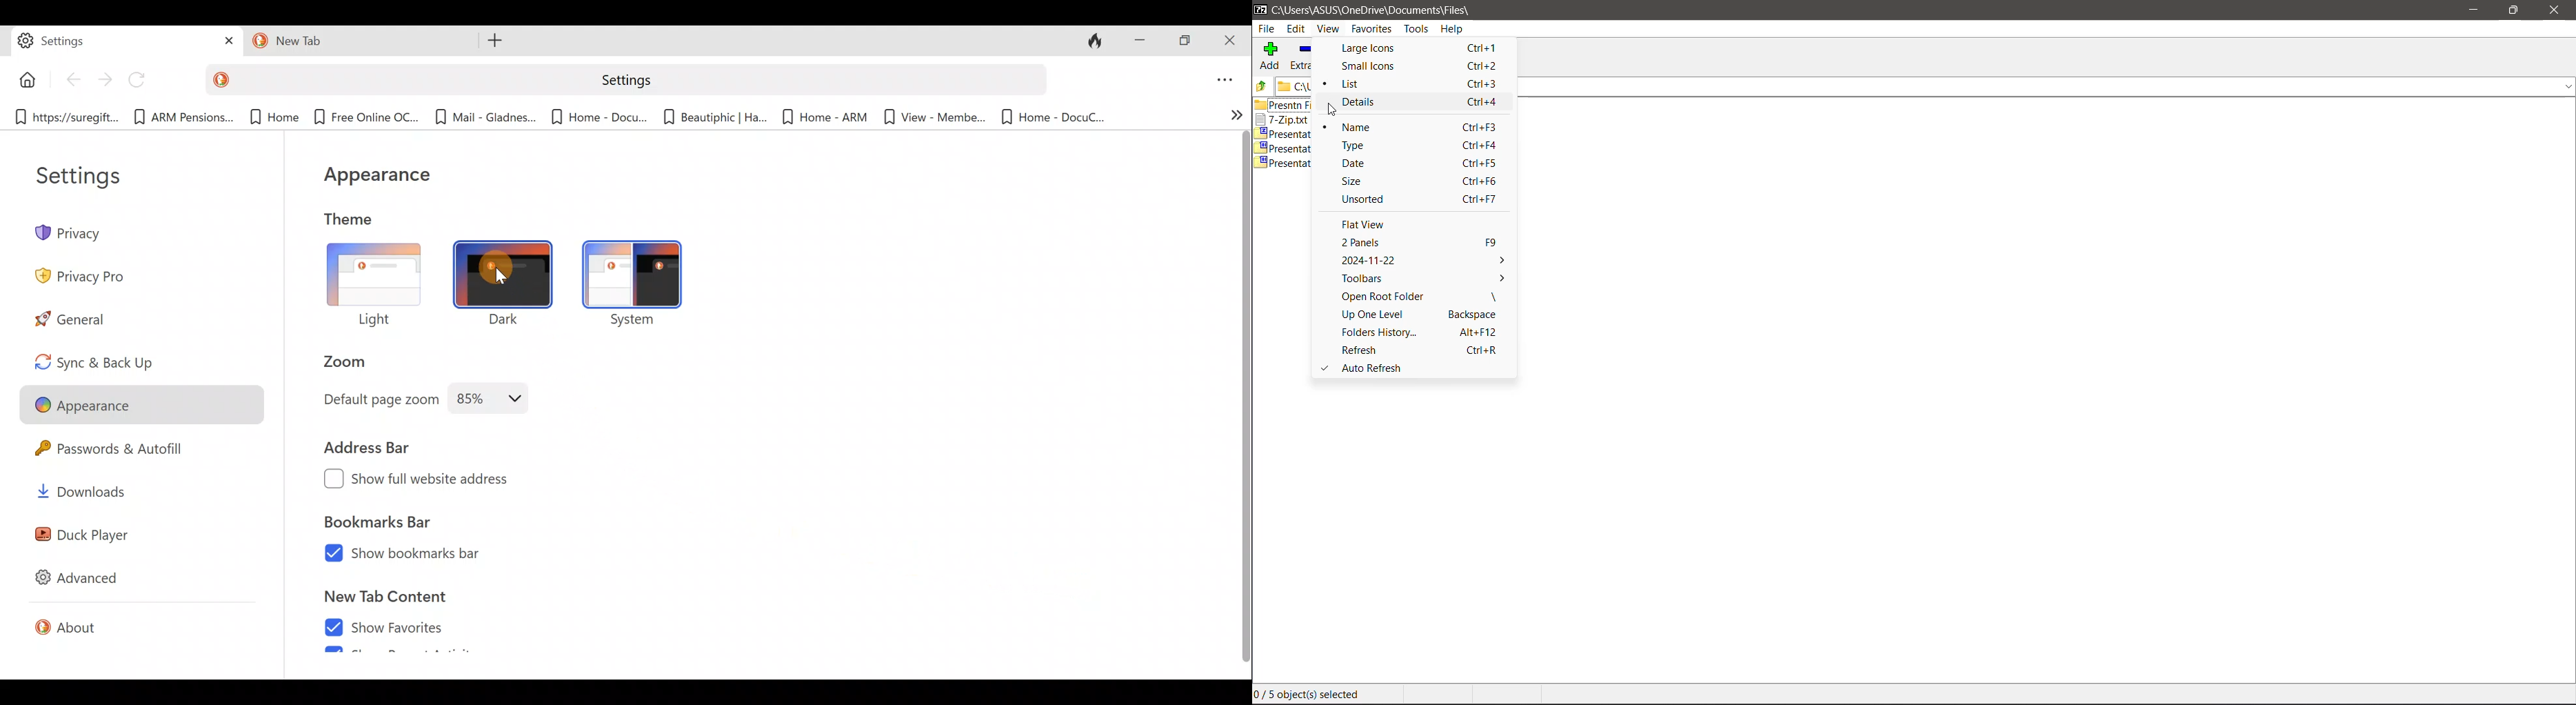 The height and width of the screenshot is (728, 2576). Describe the element at coordinates (73, 78) in the screenshot. I see `Back` at that location.